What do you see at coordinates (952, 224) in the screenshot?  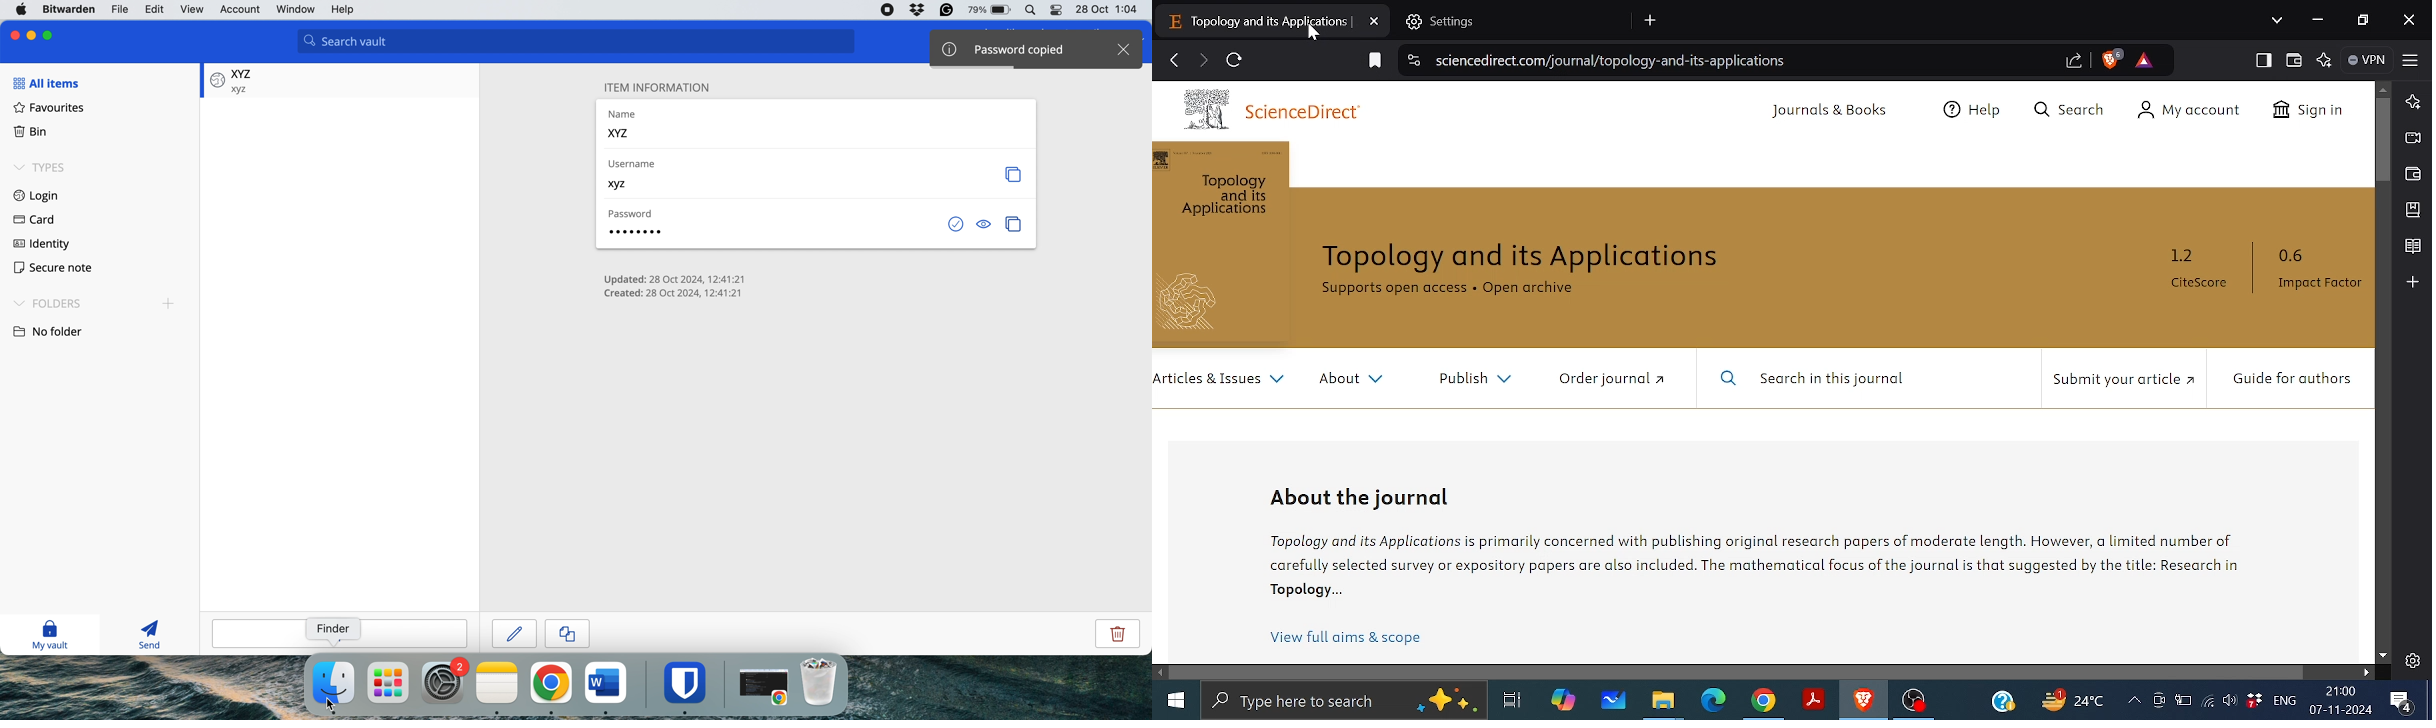 I see `check if password has been exposed` at bounding box center [952, 224].